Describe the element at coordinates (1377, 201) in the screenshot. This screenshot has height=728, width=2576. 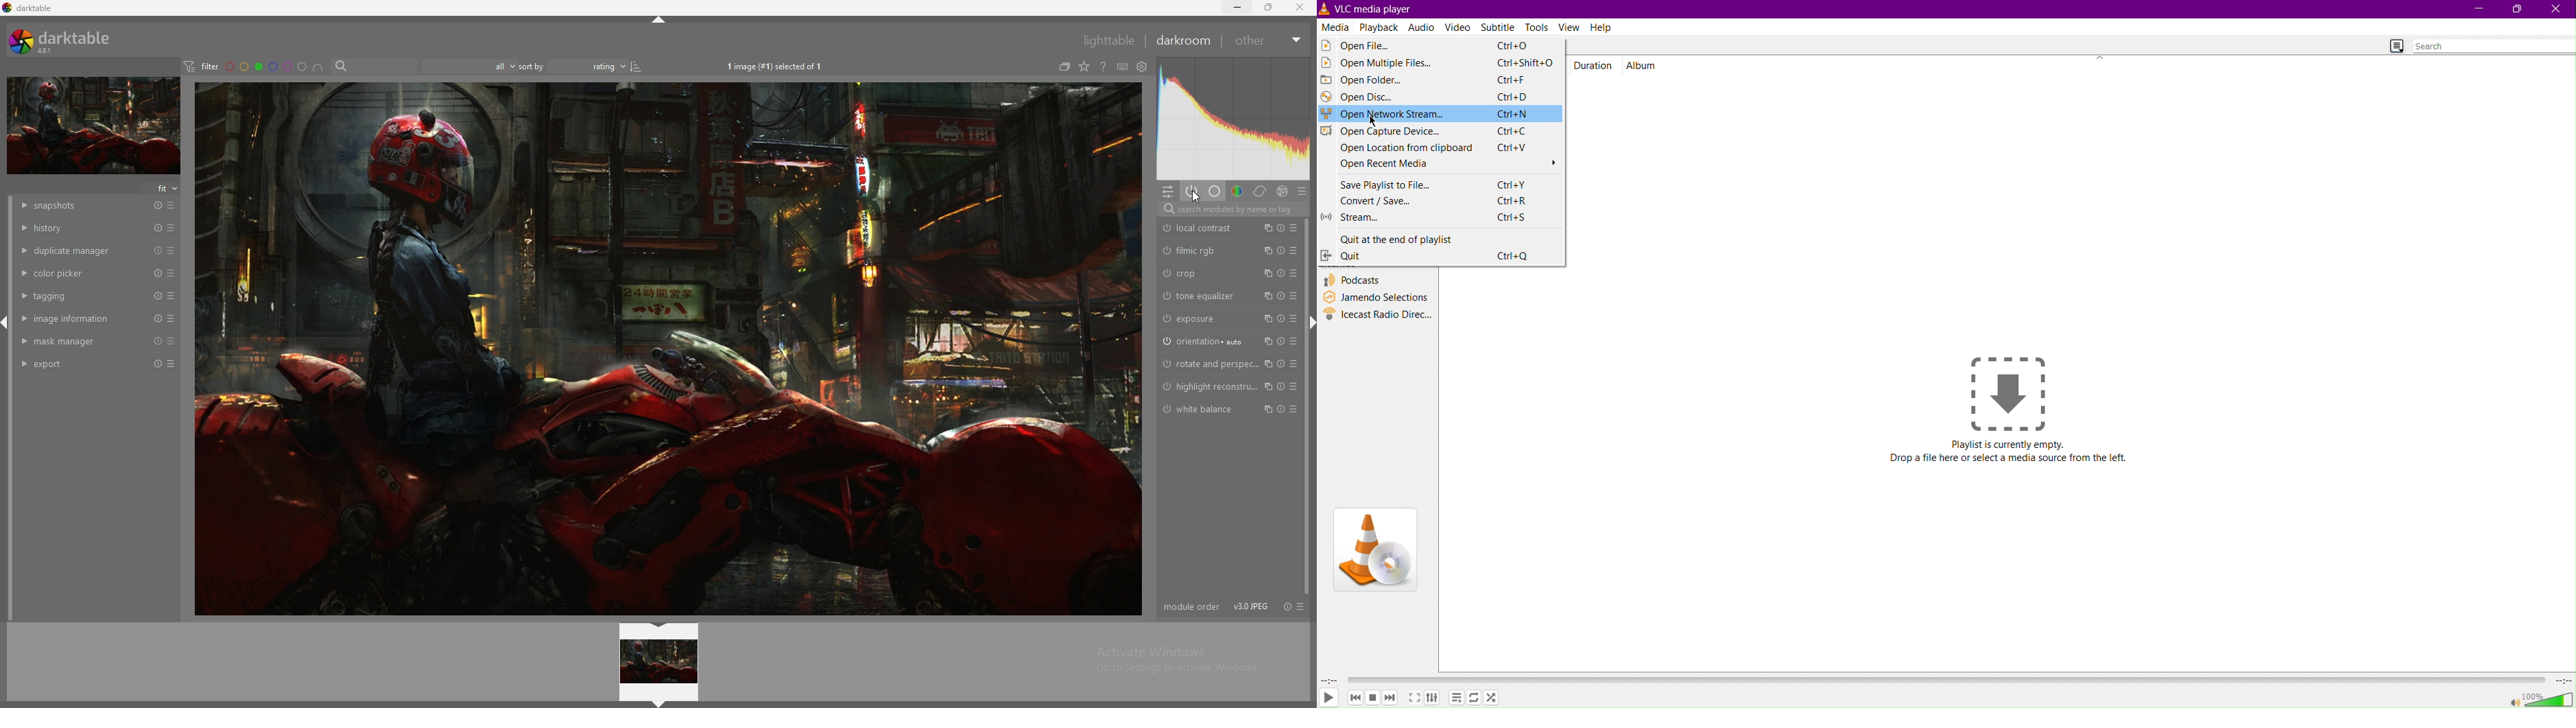
I see `Convert/Save` at that location.